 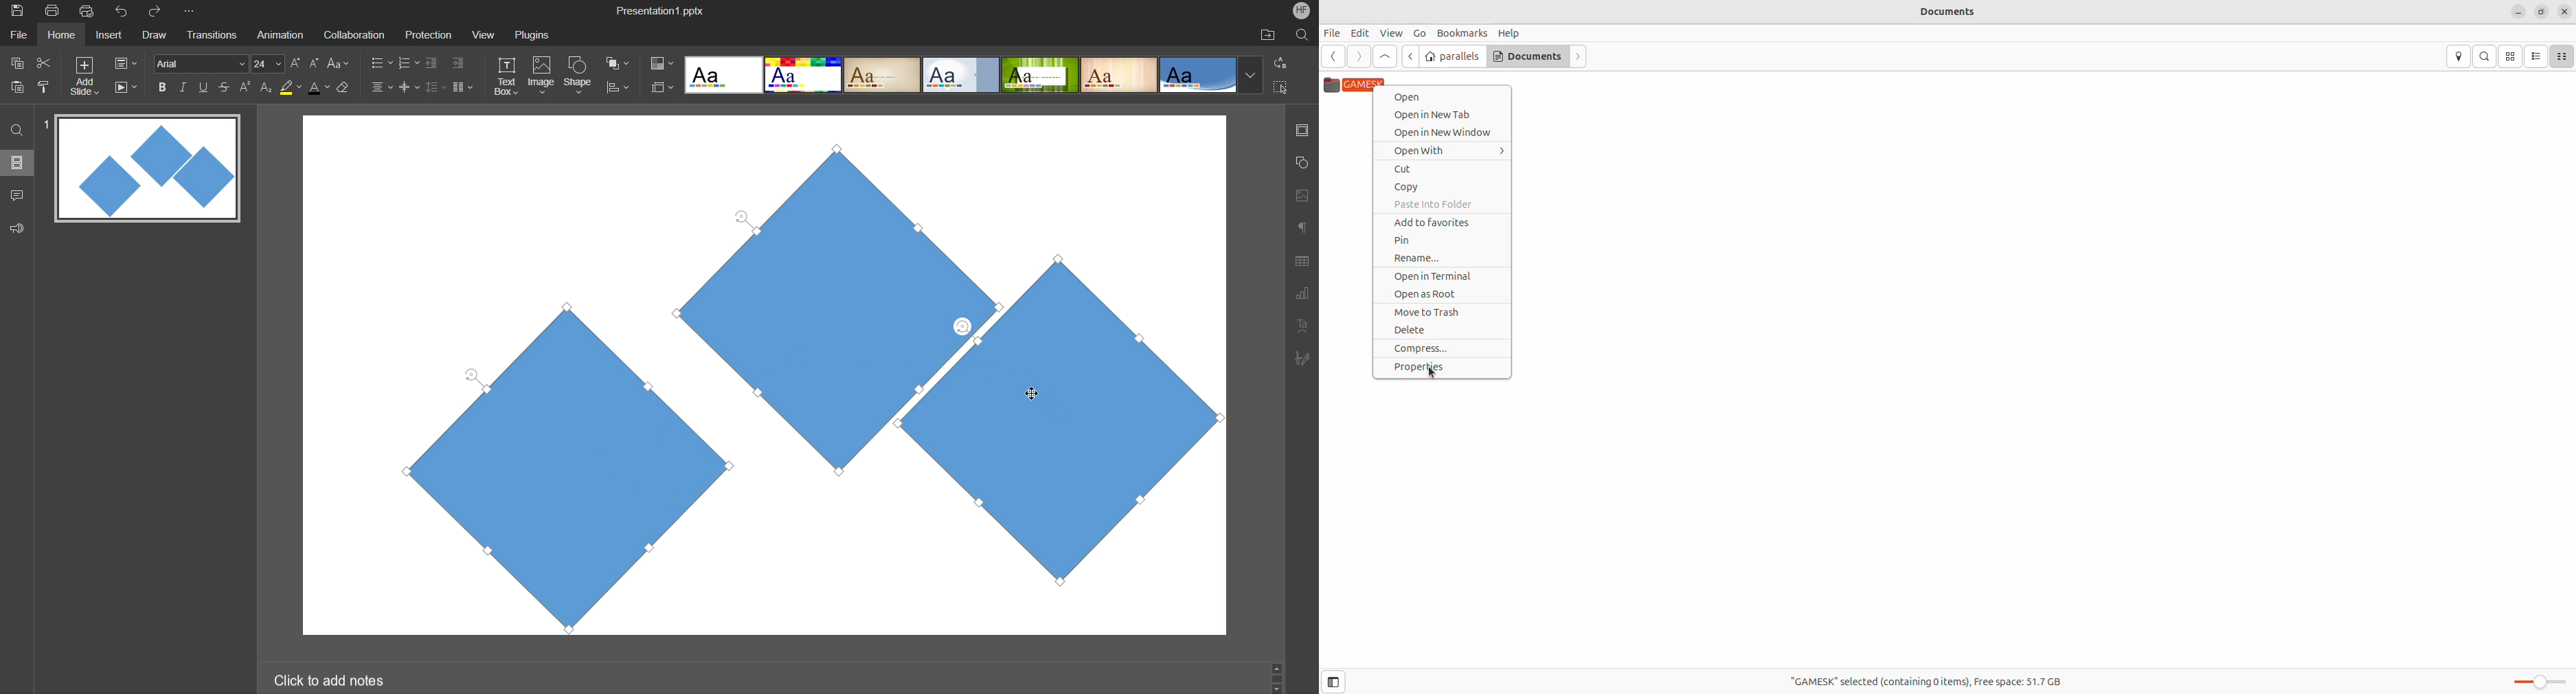 I want to click on Save, so click(x=16, y=12).